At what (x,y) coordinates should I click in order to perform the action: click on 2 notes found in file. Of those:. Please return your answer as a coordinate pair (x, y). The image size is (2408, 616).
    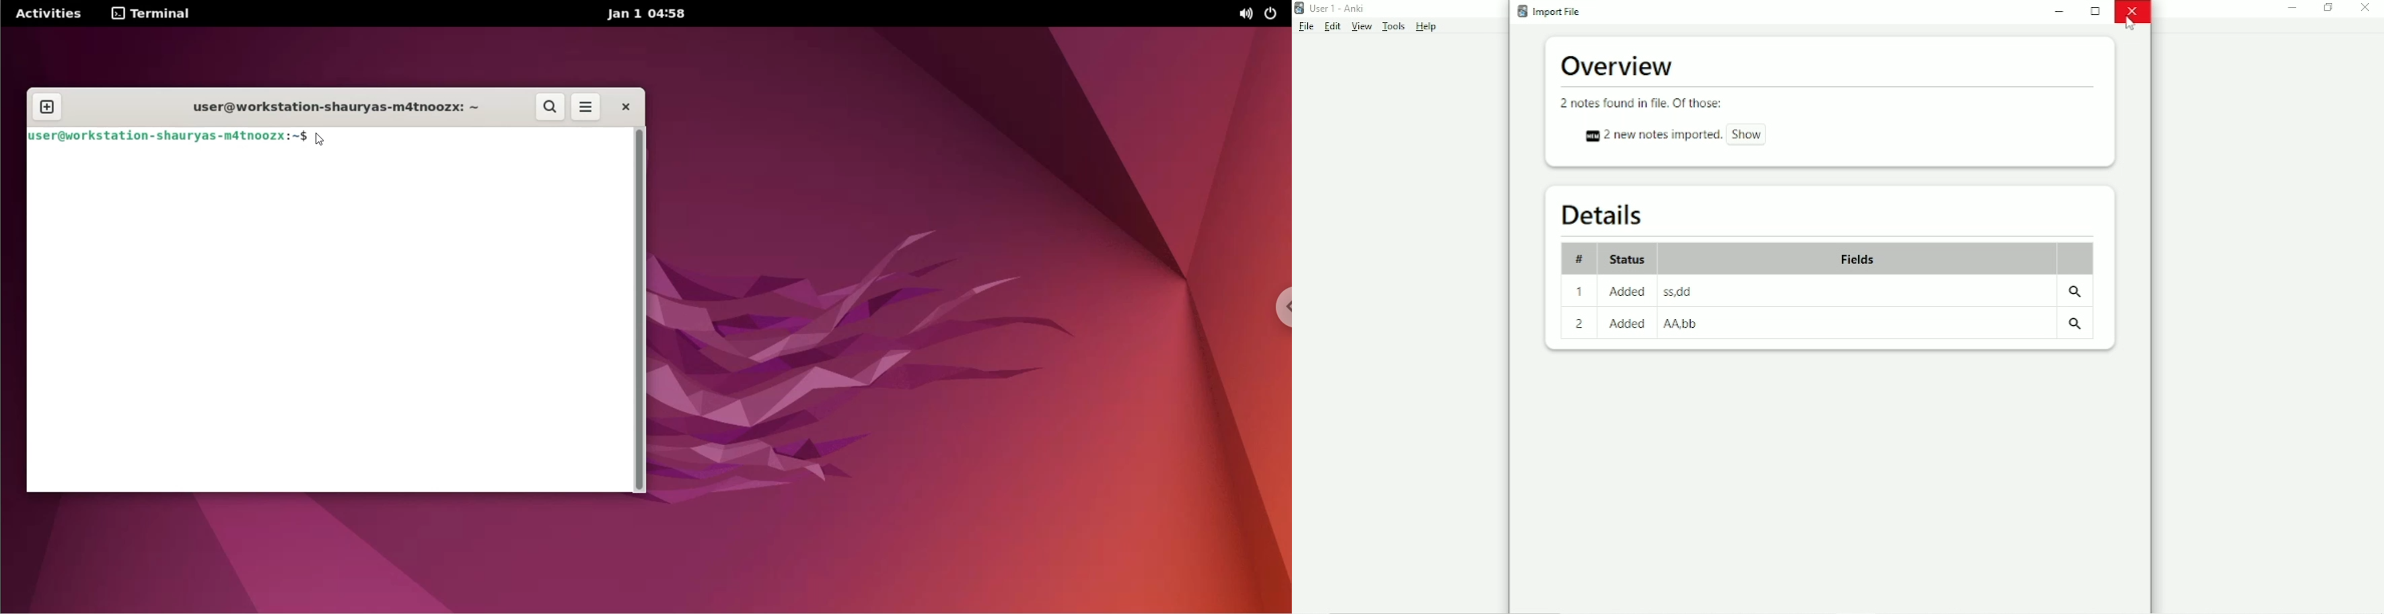
    Looking at the image, I should click on (1642, 103).